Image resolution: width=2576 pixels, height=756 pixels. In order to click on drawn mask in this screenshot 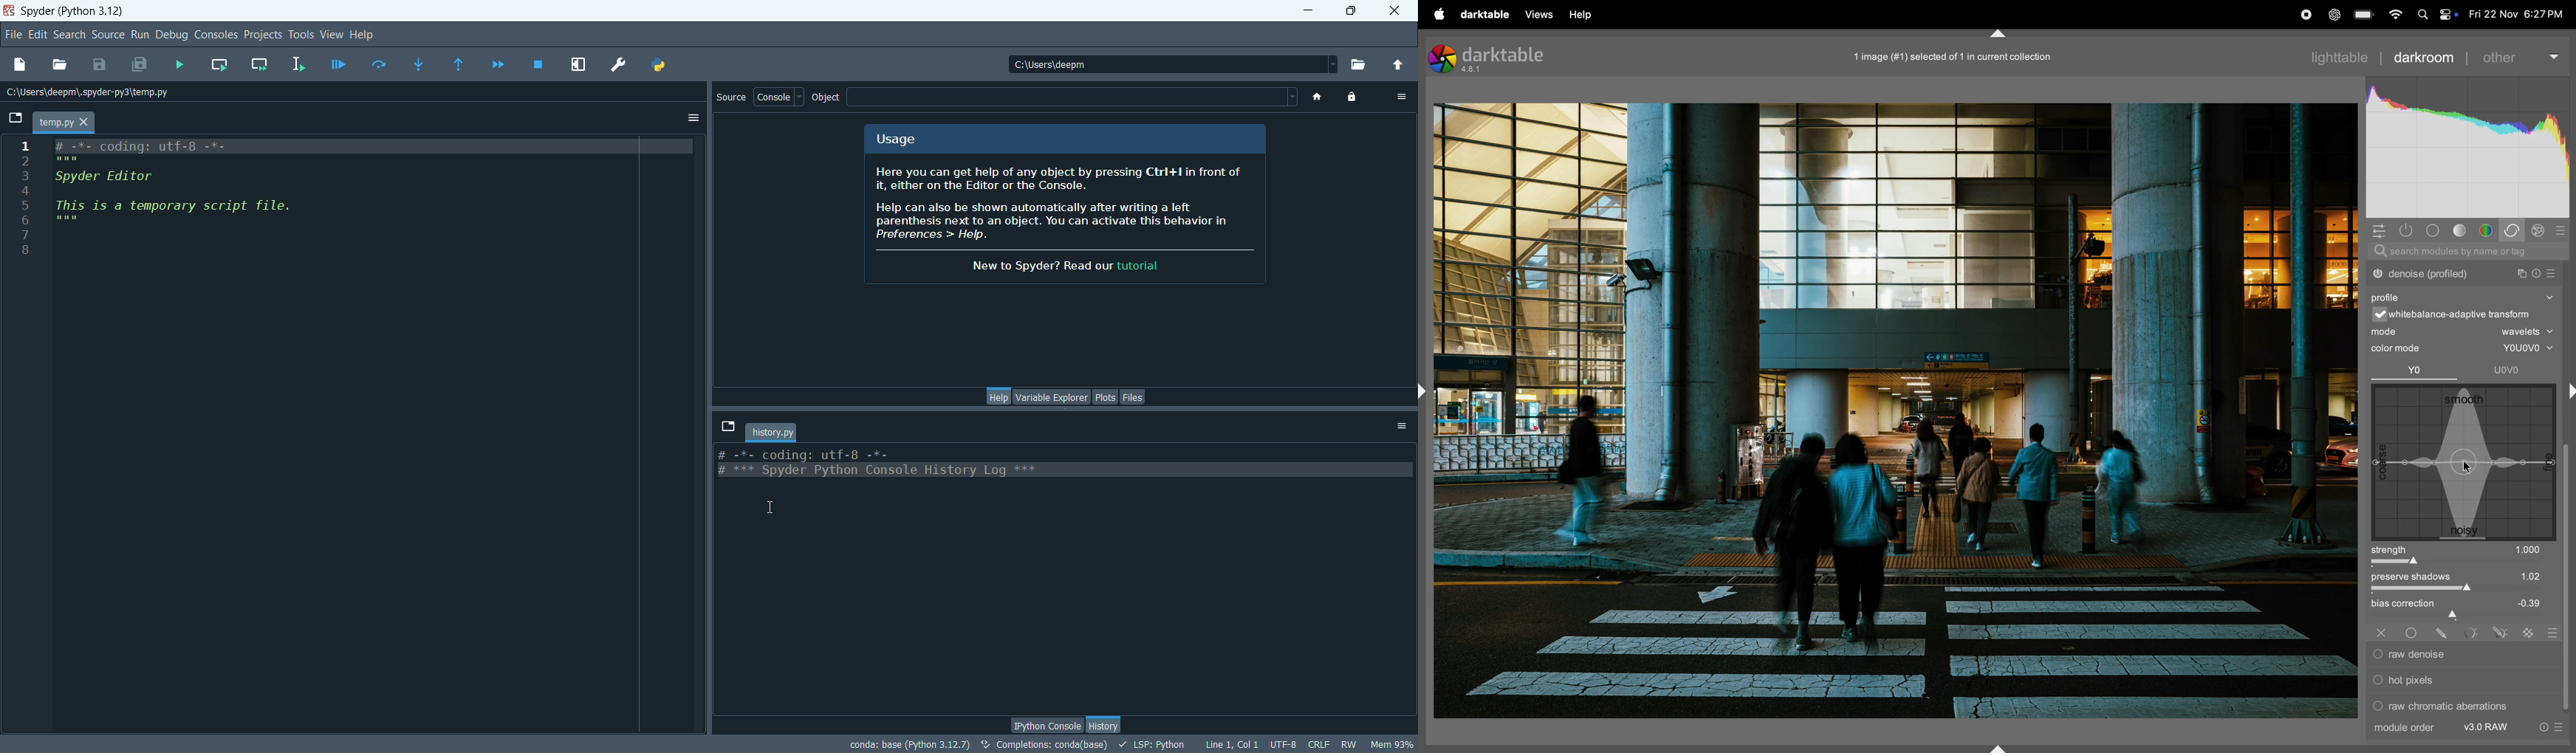, I will do `click(2444, 633)`.